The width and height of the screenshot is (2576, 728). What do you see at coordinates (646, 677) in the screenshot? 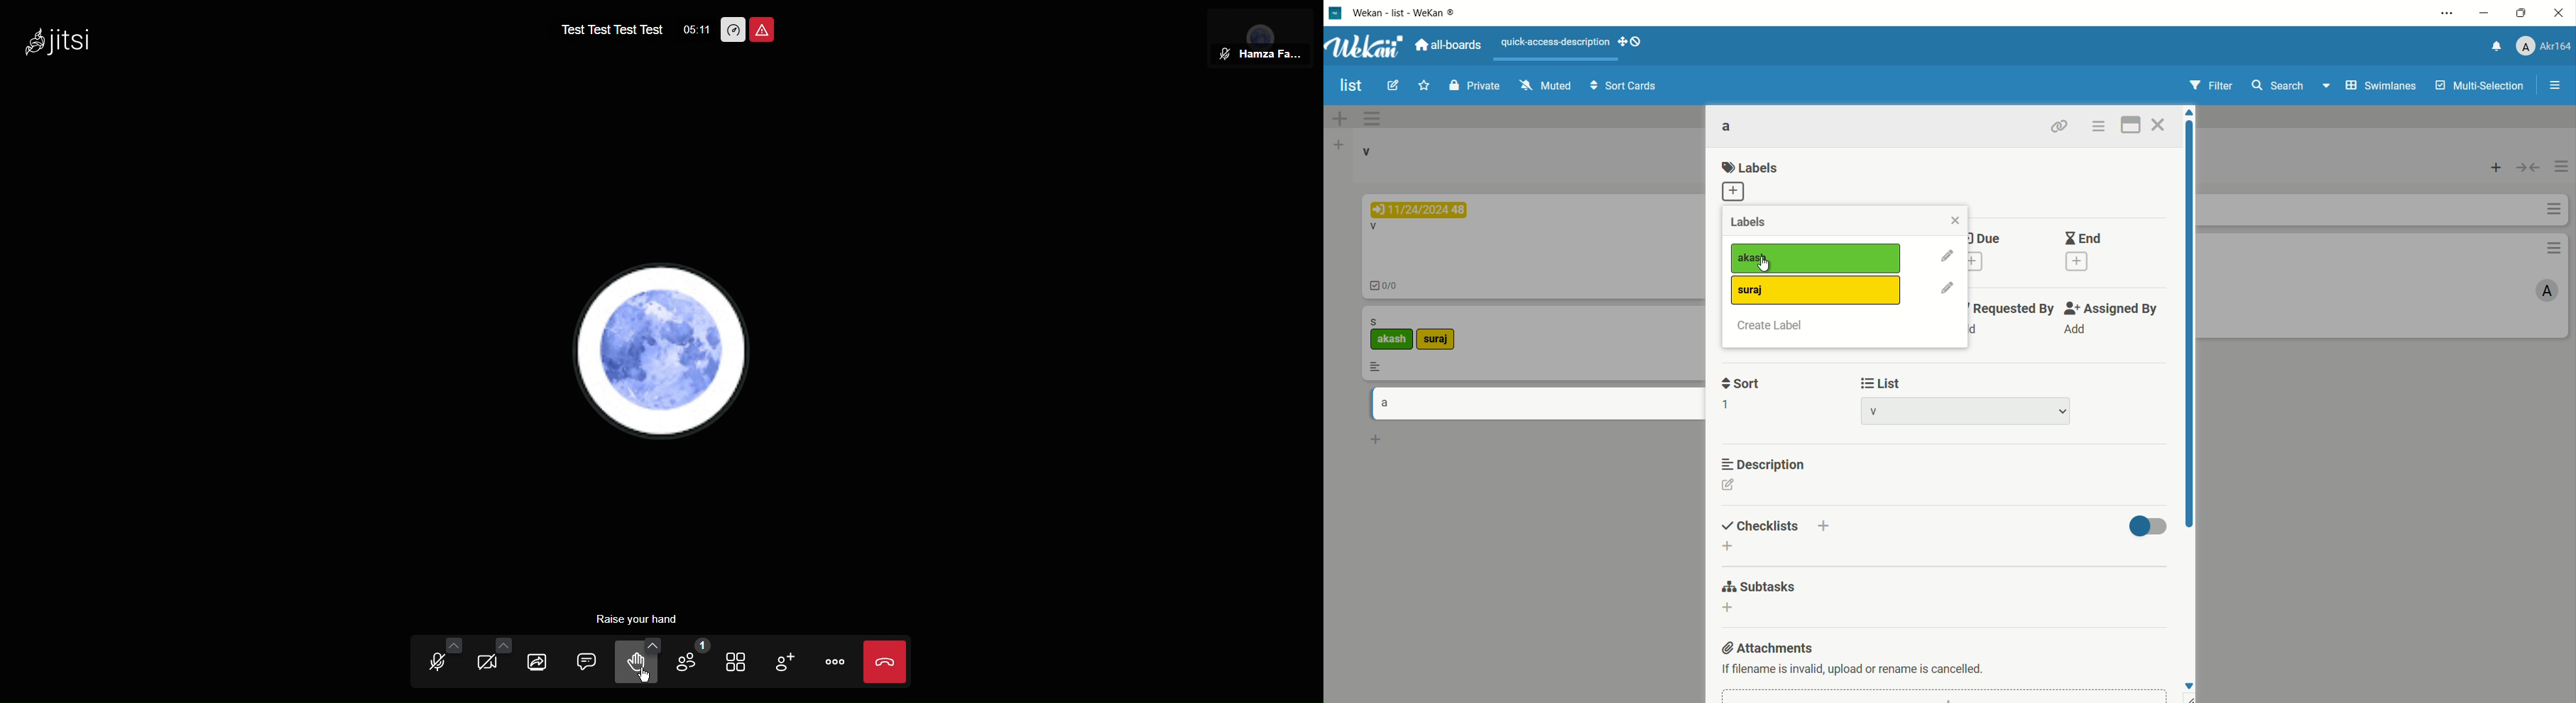
I see `Cursor` at bounding box center [646, 677].